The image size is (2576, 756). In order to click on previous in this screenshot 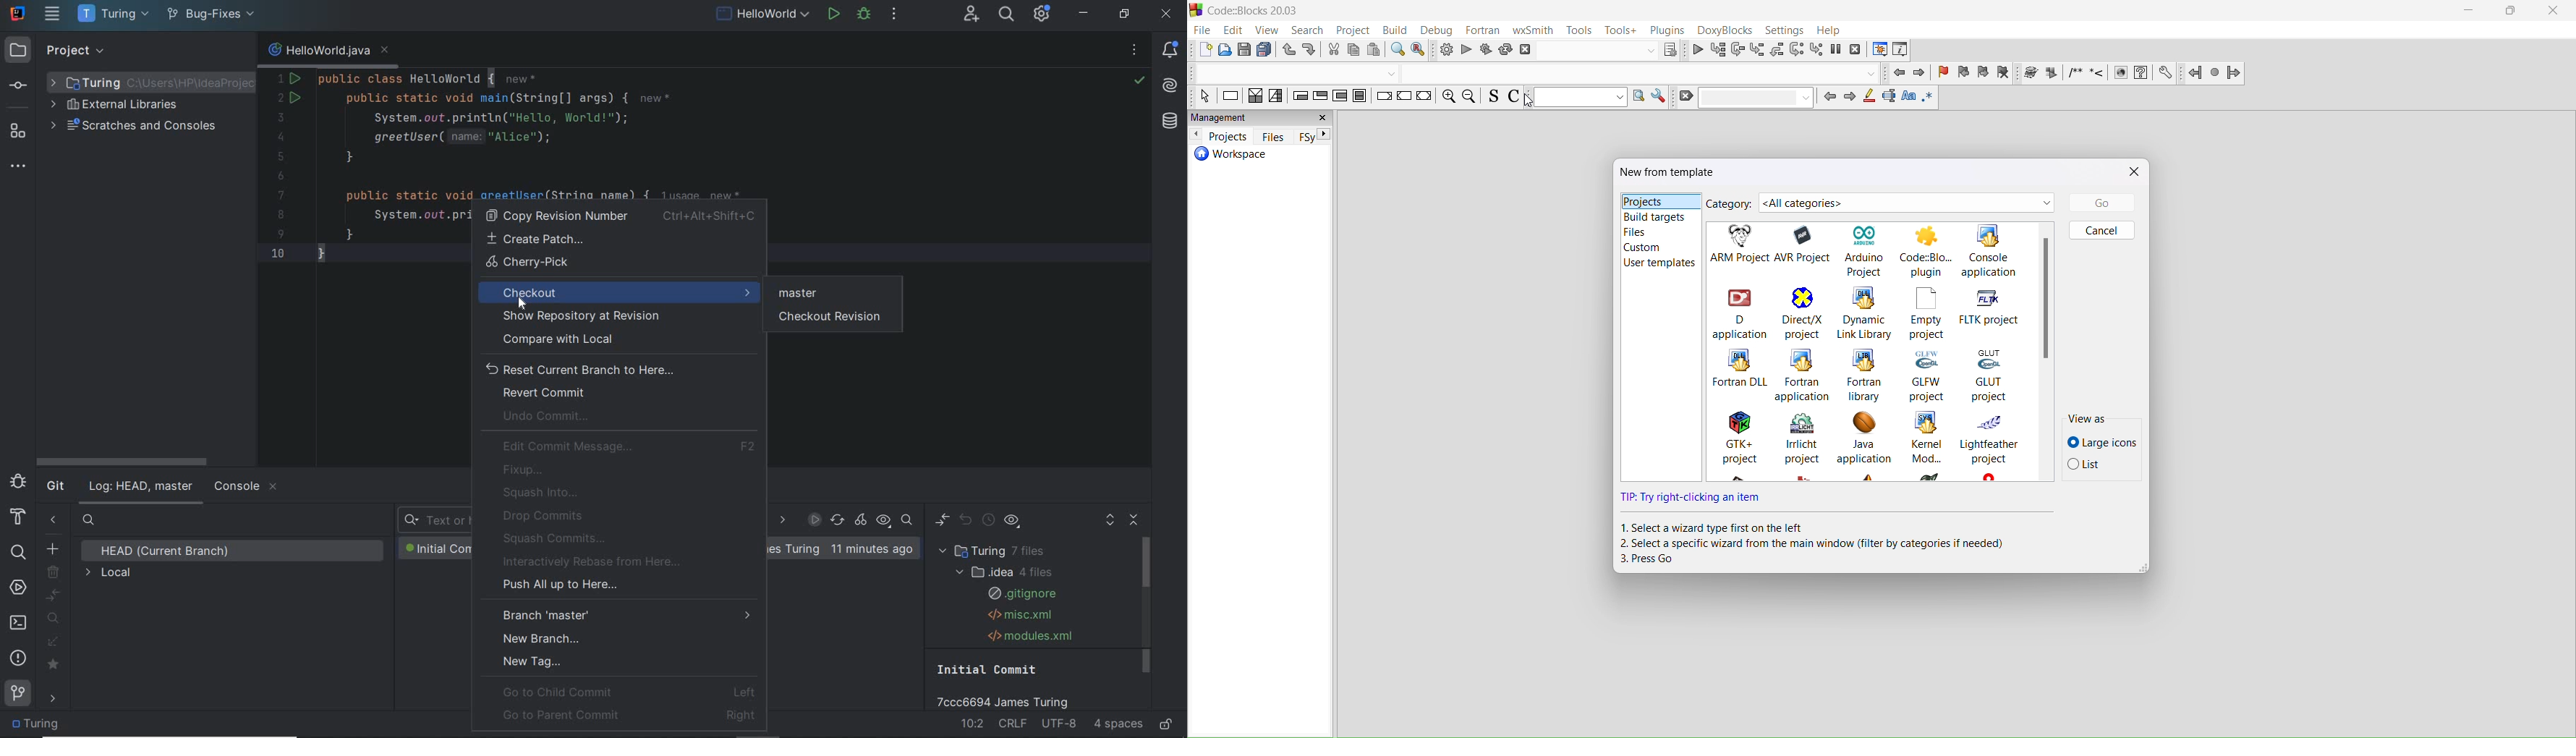, I will do `click(1831, 101)`.